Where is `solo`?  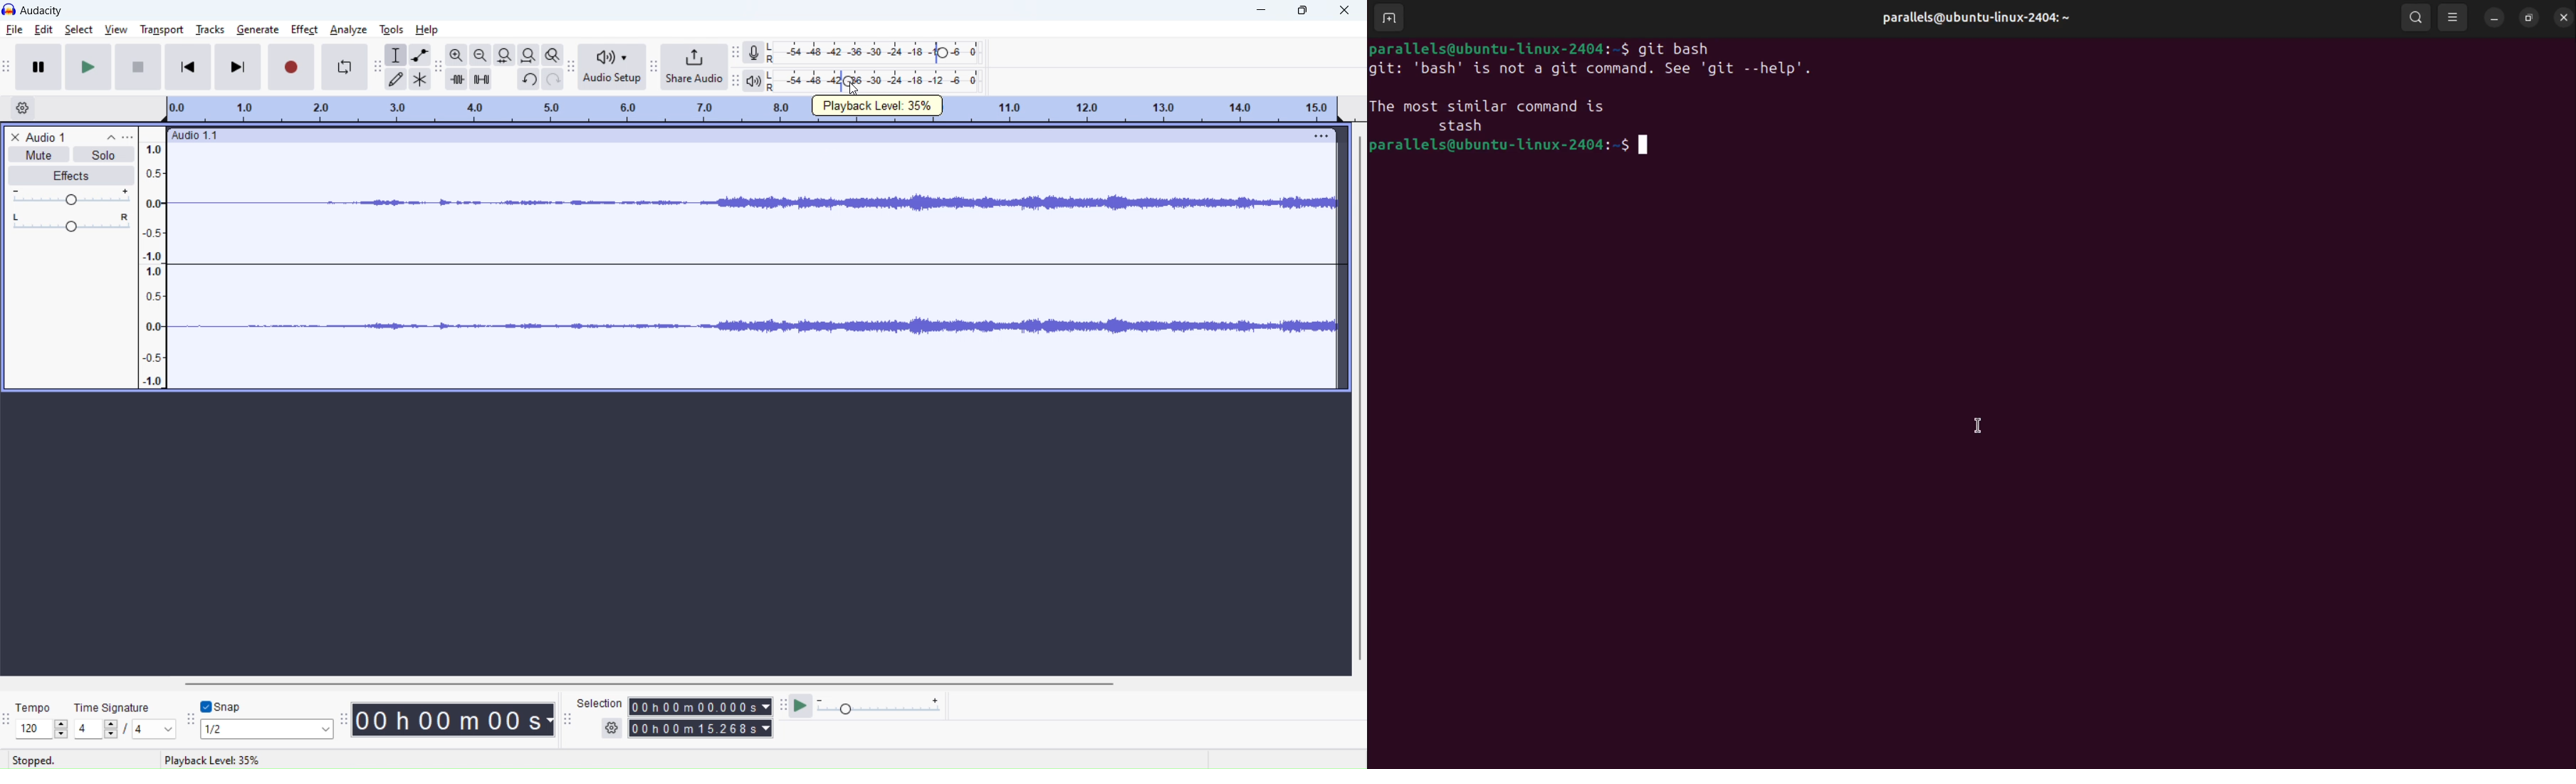 solo is located at coordinates (104, 155).